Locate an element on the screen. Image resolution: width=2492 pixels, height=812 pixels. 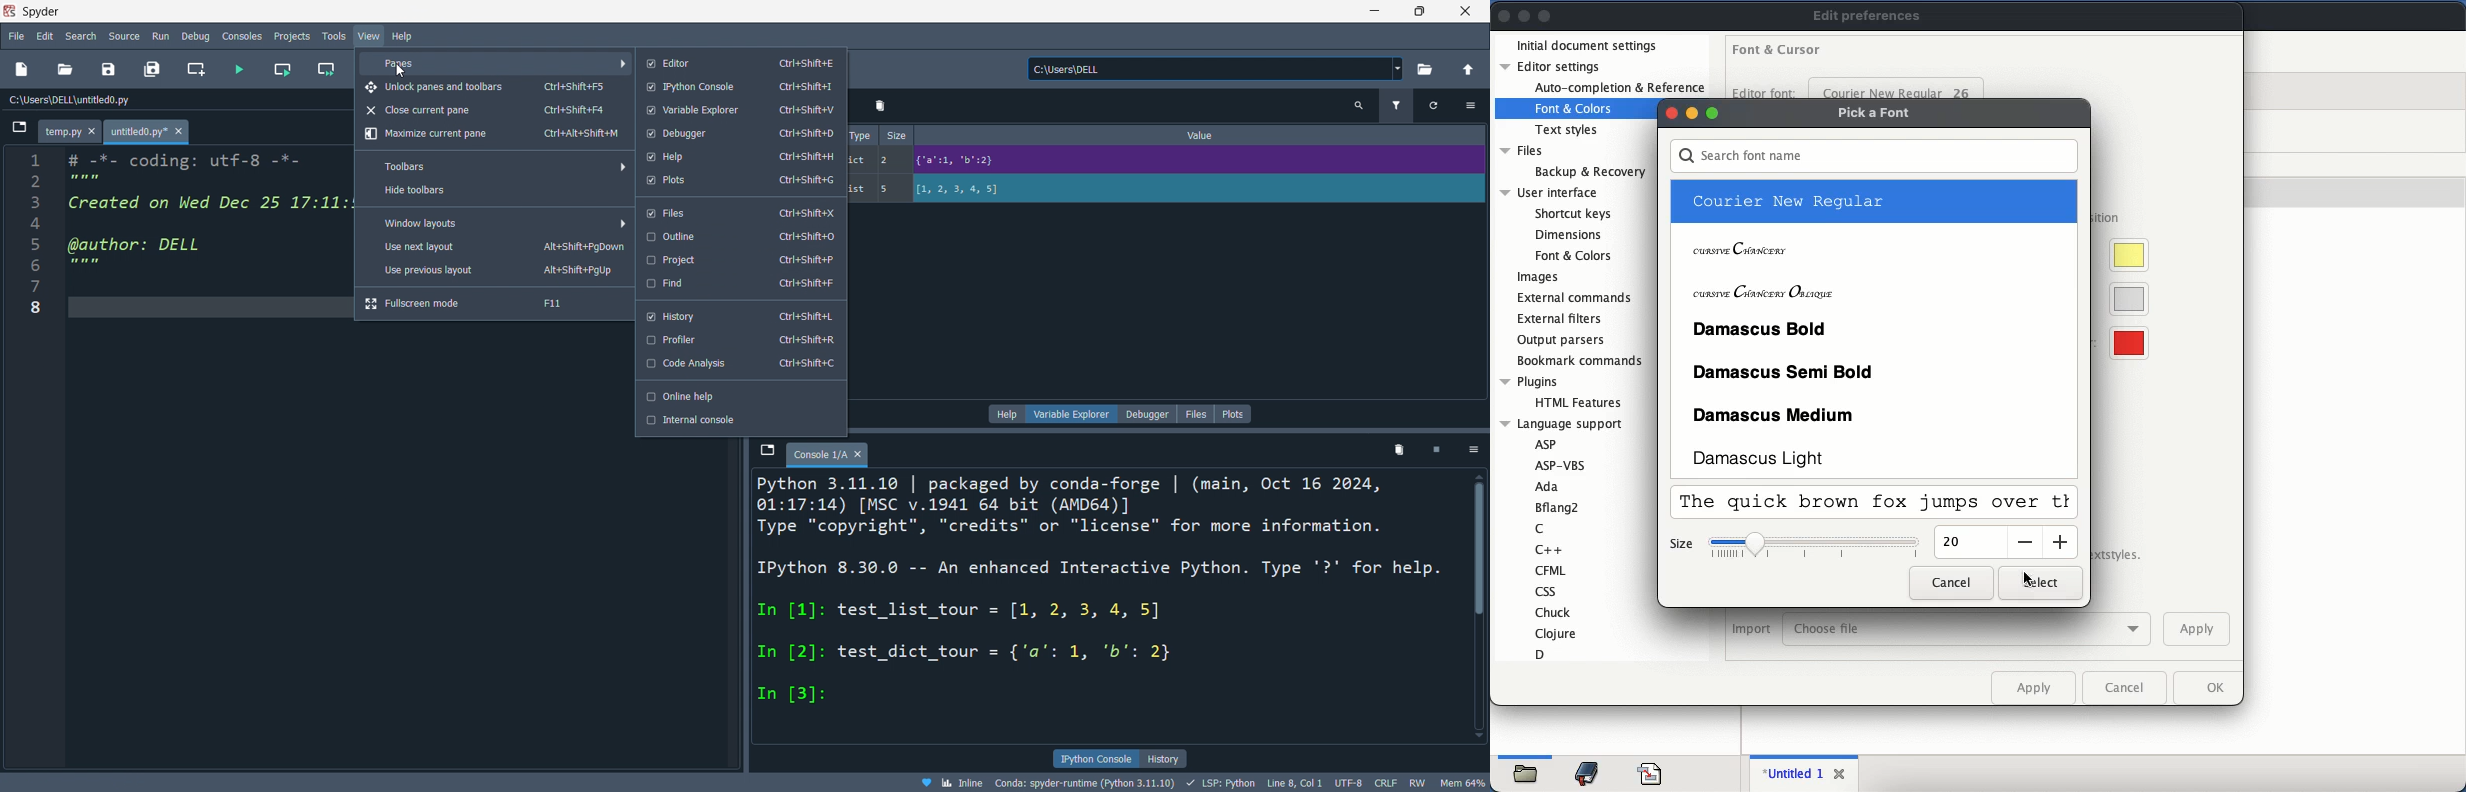
tools is located at coordinates (332, 36).